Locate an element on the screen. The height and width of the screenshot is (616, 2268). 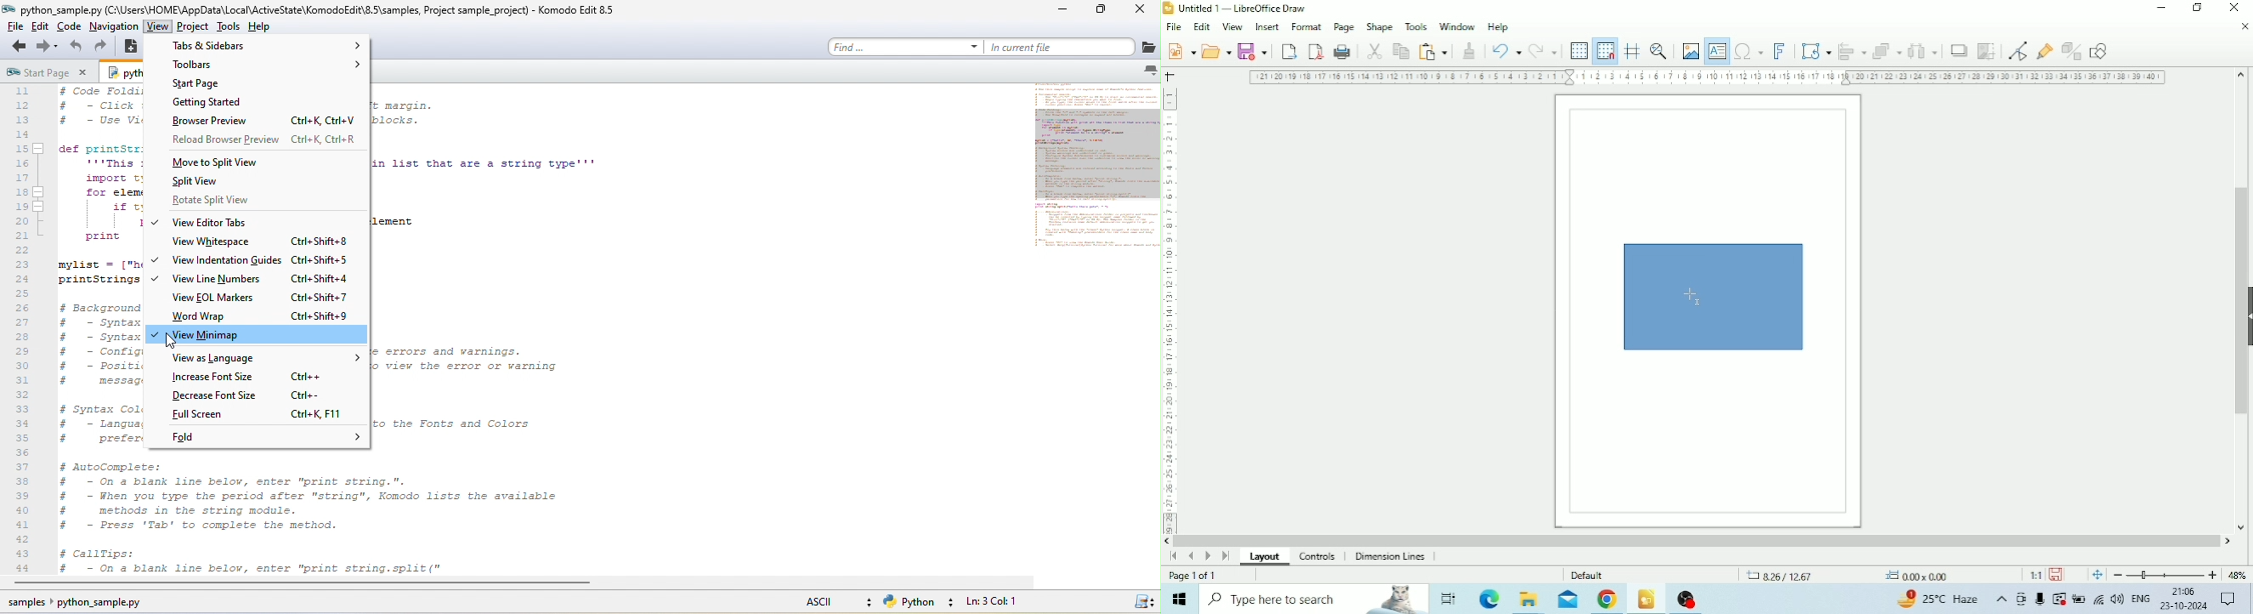
Scroll to previous page is located at coordinates (1192, 556).